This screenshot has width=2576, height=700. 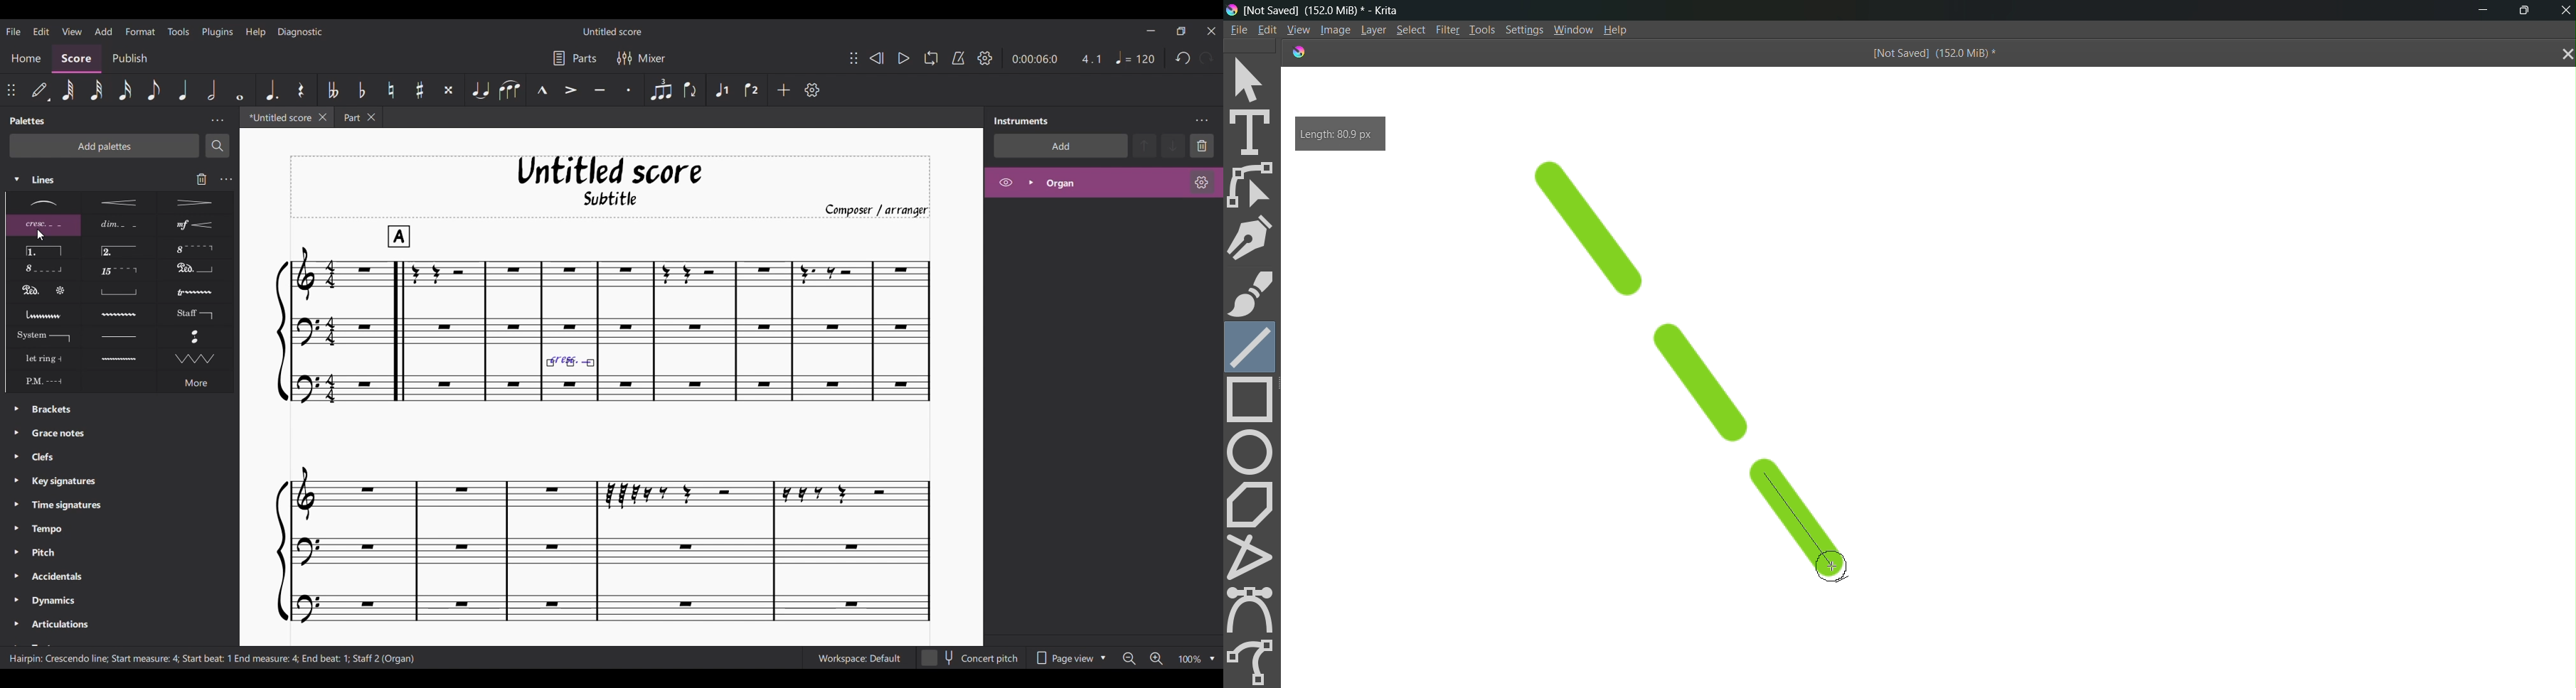 What do you see at coordinates (542, 90) in the screenshot?
I see `Marcato` at bounding box center [542, 90].